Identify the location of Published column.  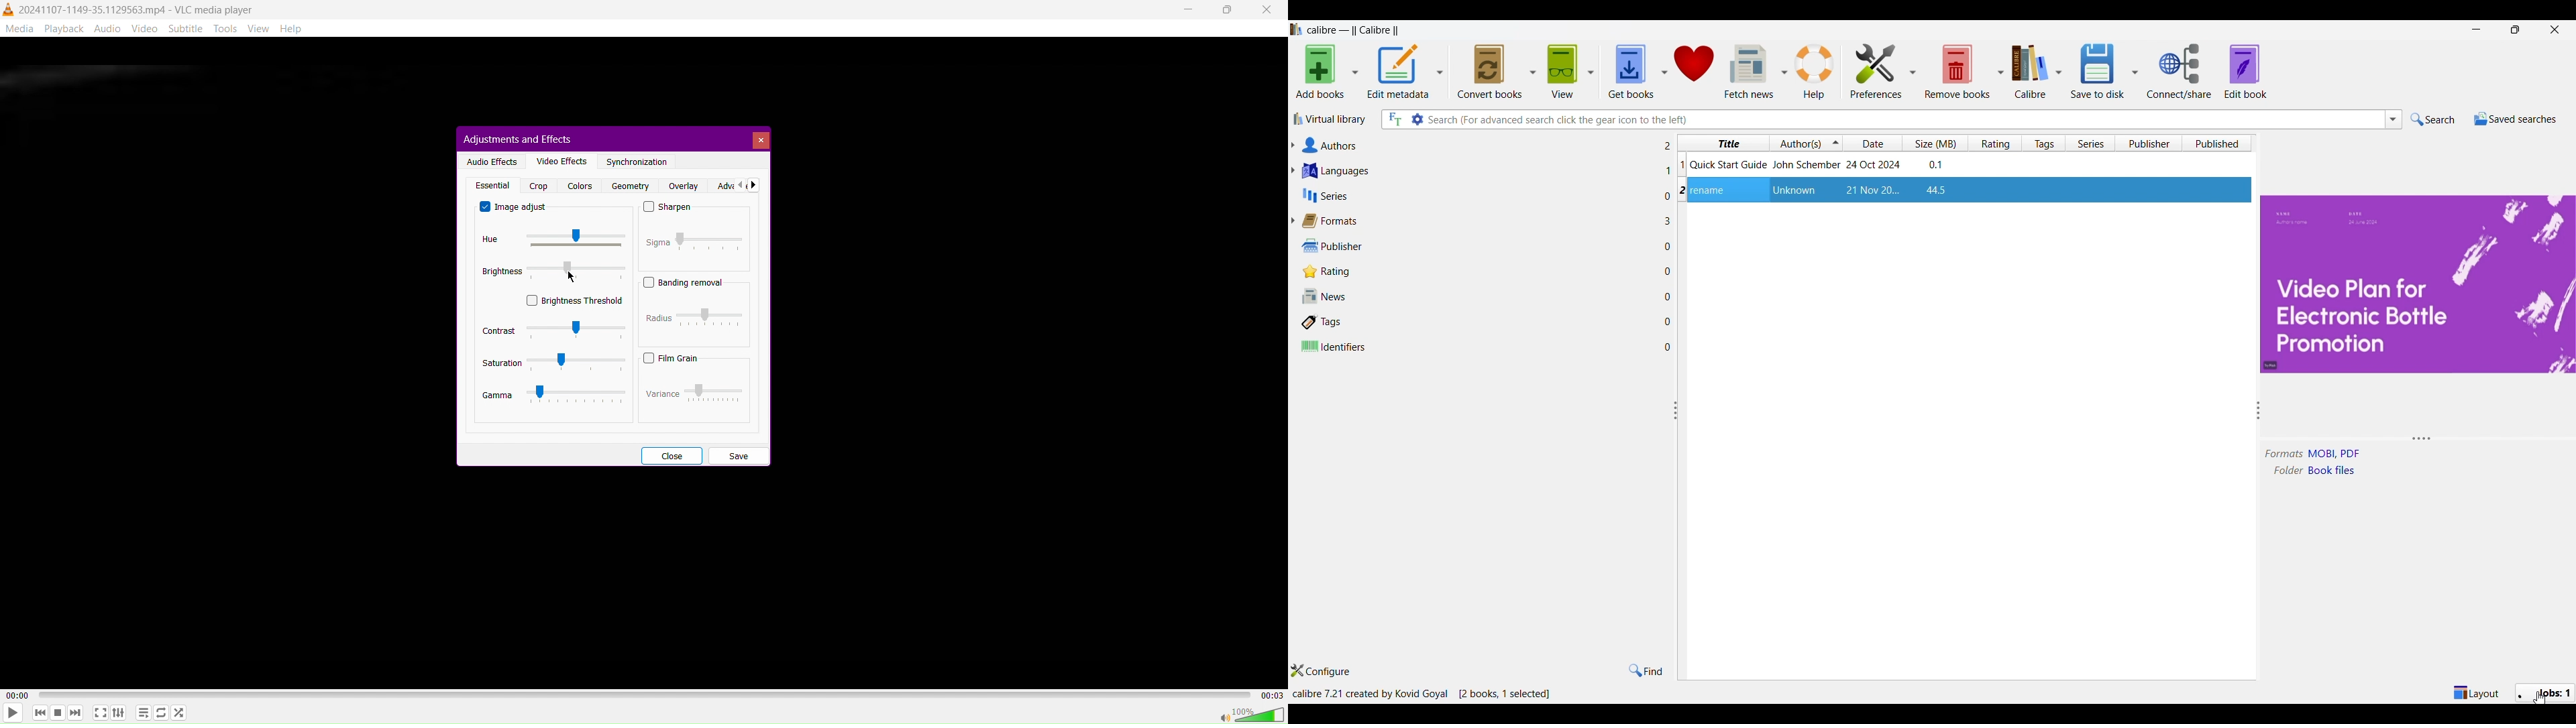
(2219, 143).